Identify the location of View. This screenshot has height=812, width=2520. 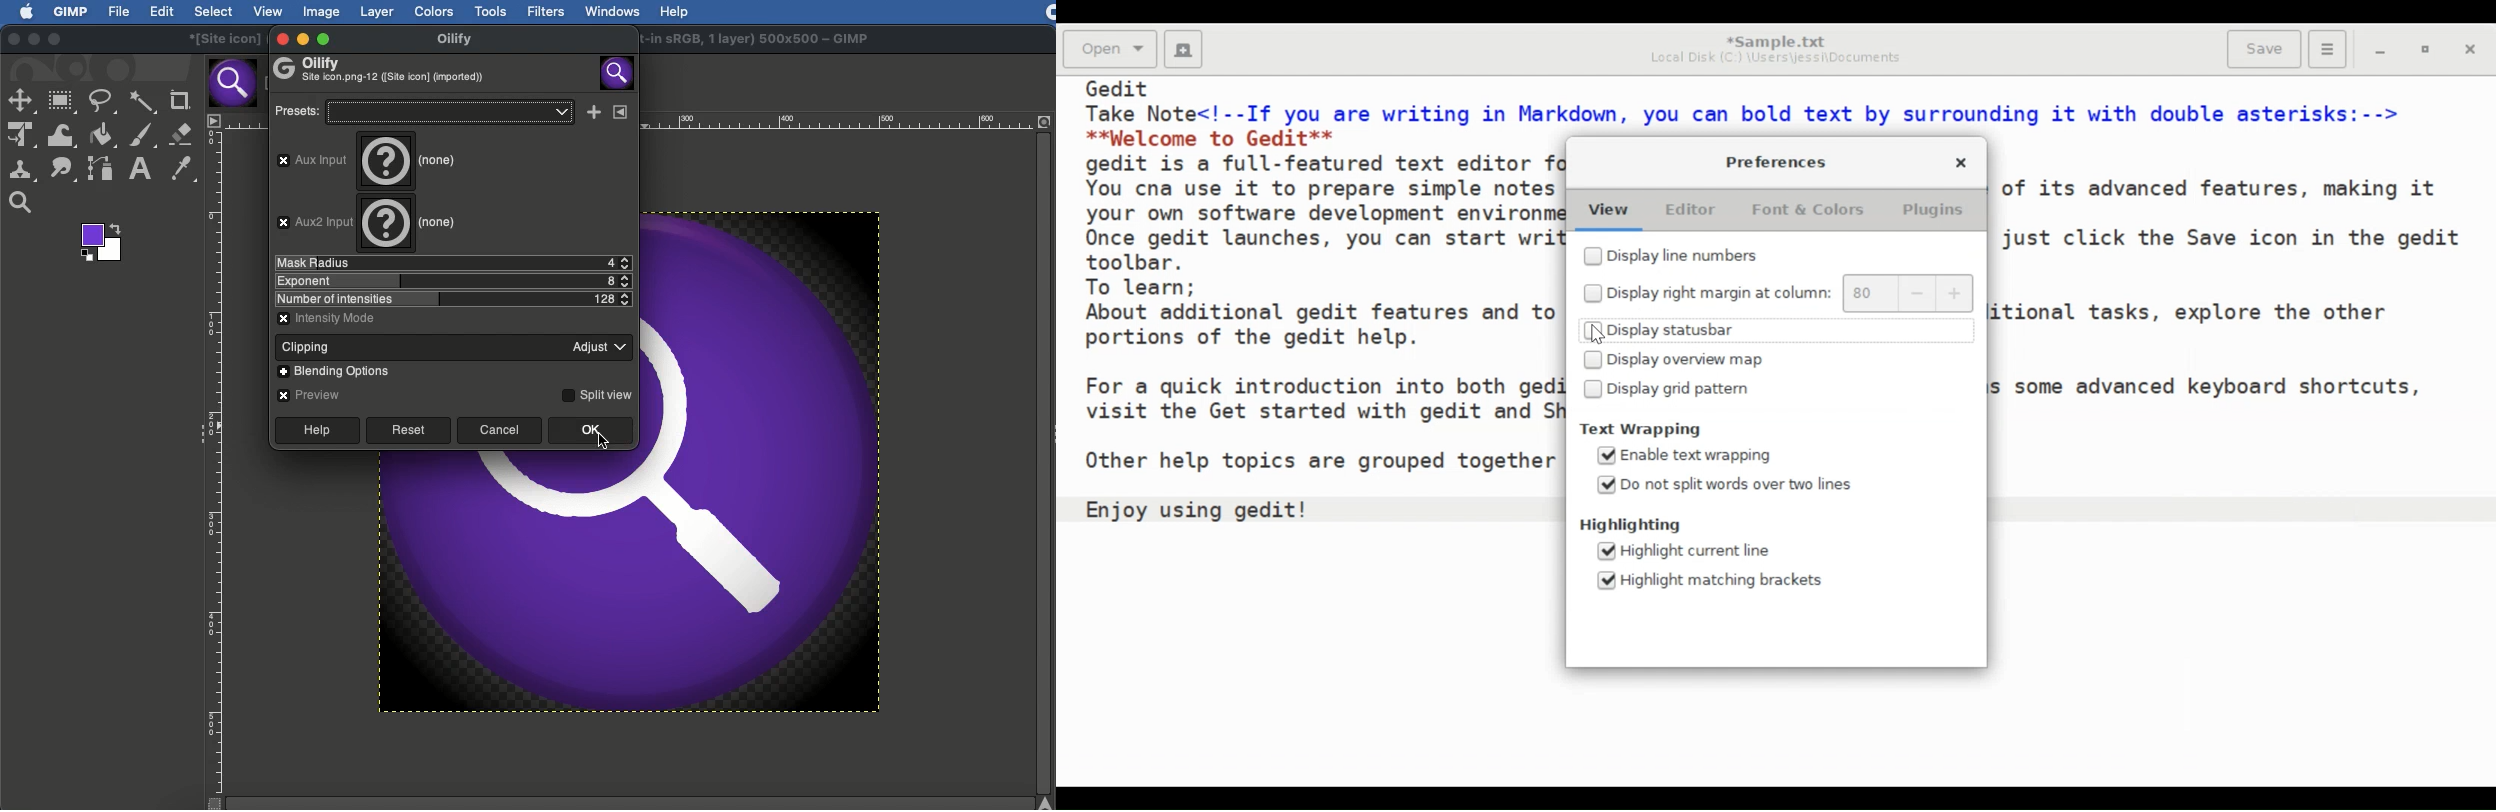
(268, 12).